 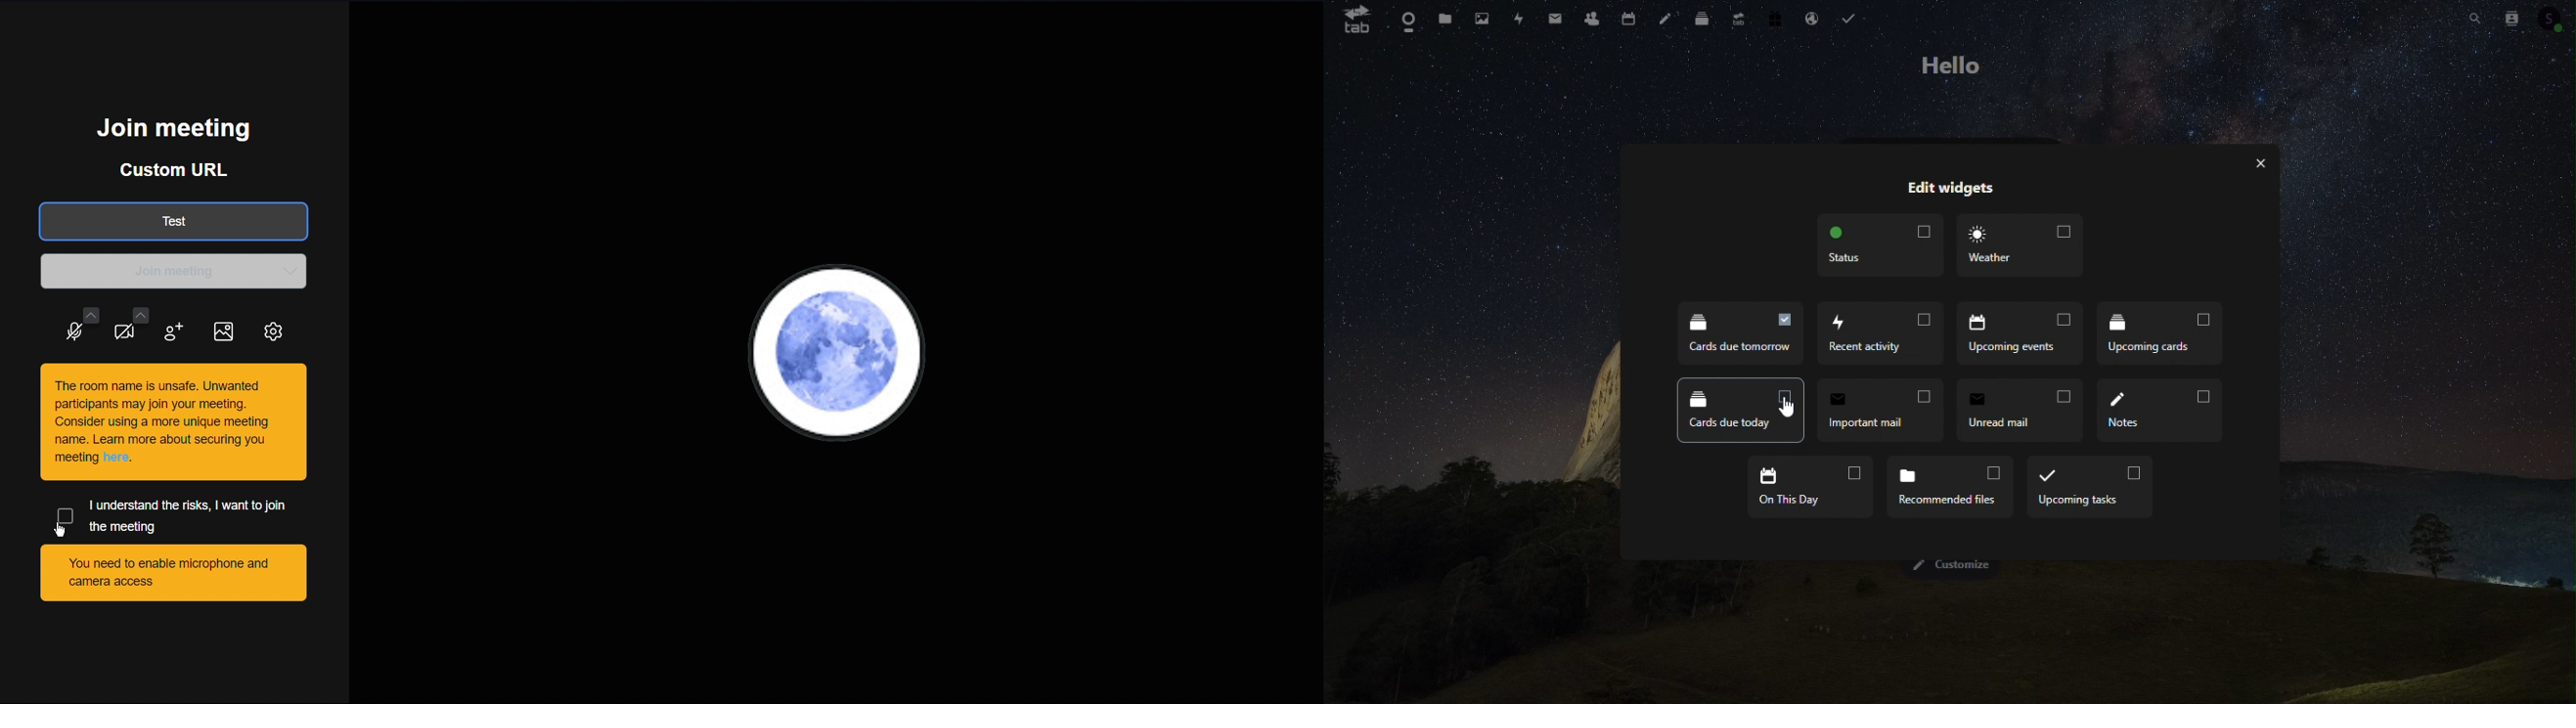 I want to click on upgrade, so click(x=1735, y=17).